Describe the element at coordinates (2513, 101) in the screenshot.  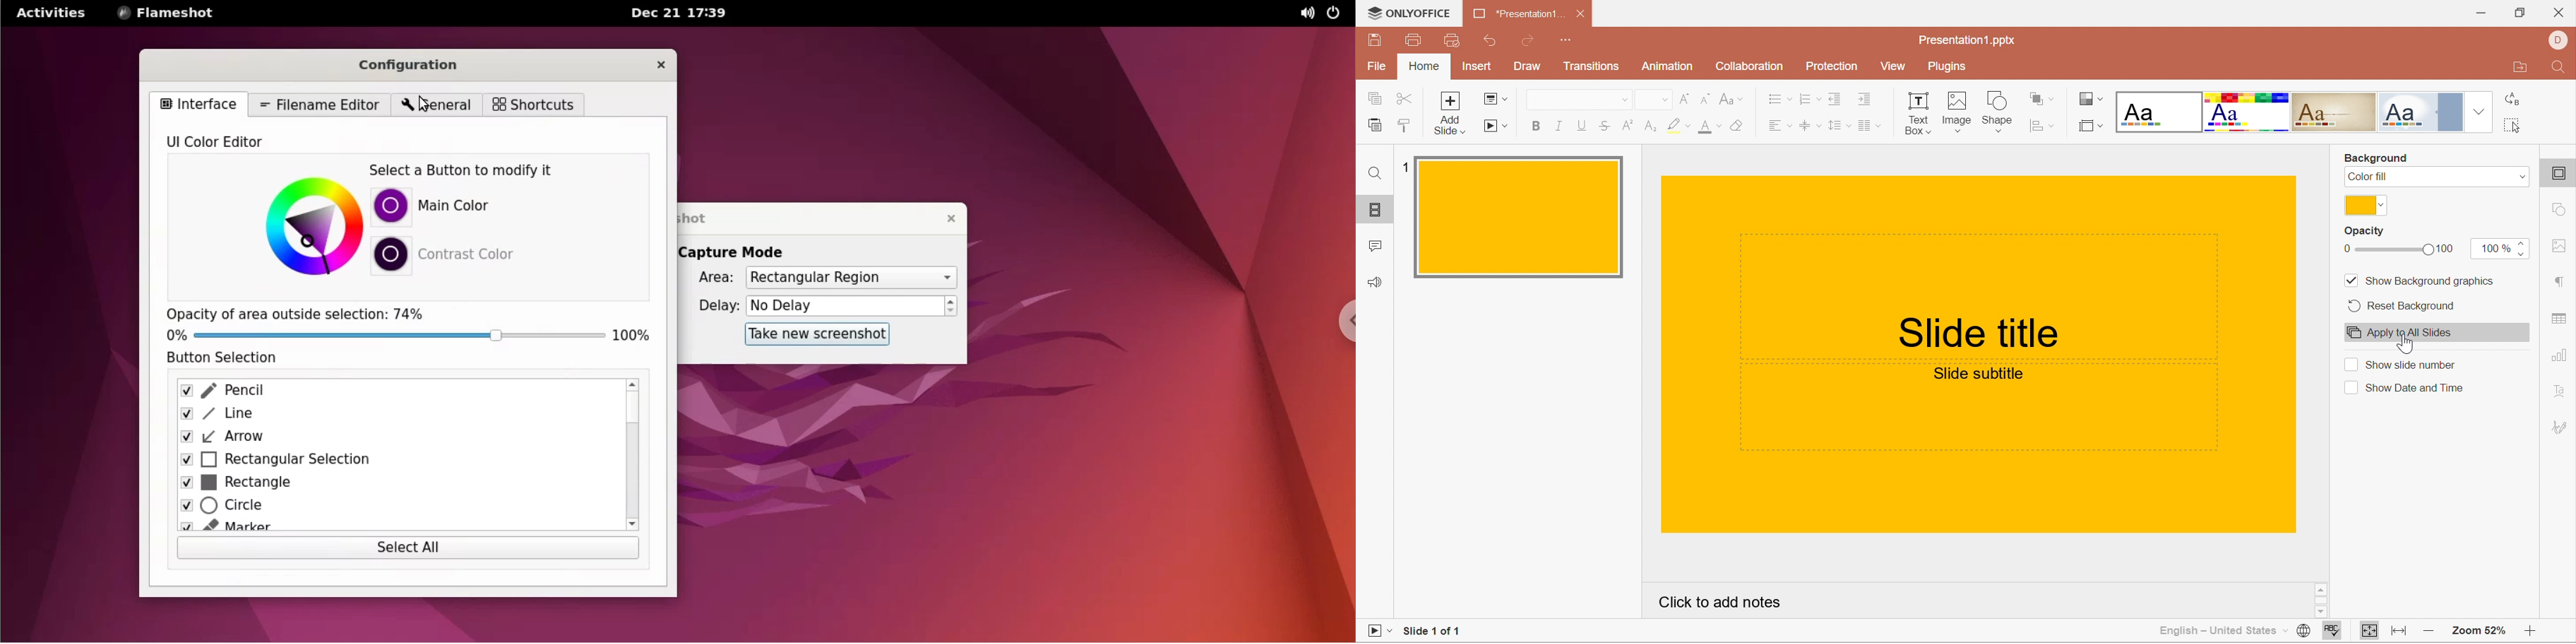
I see `Replace` at that location.